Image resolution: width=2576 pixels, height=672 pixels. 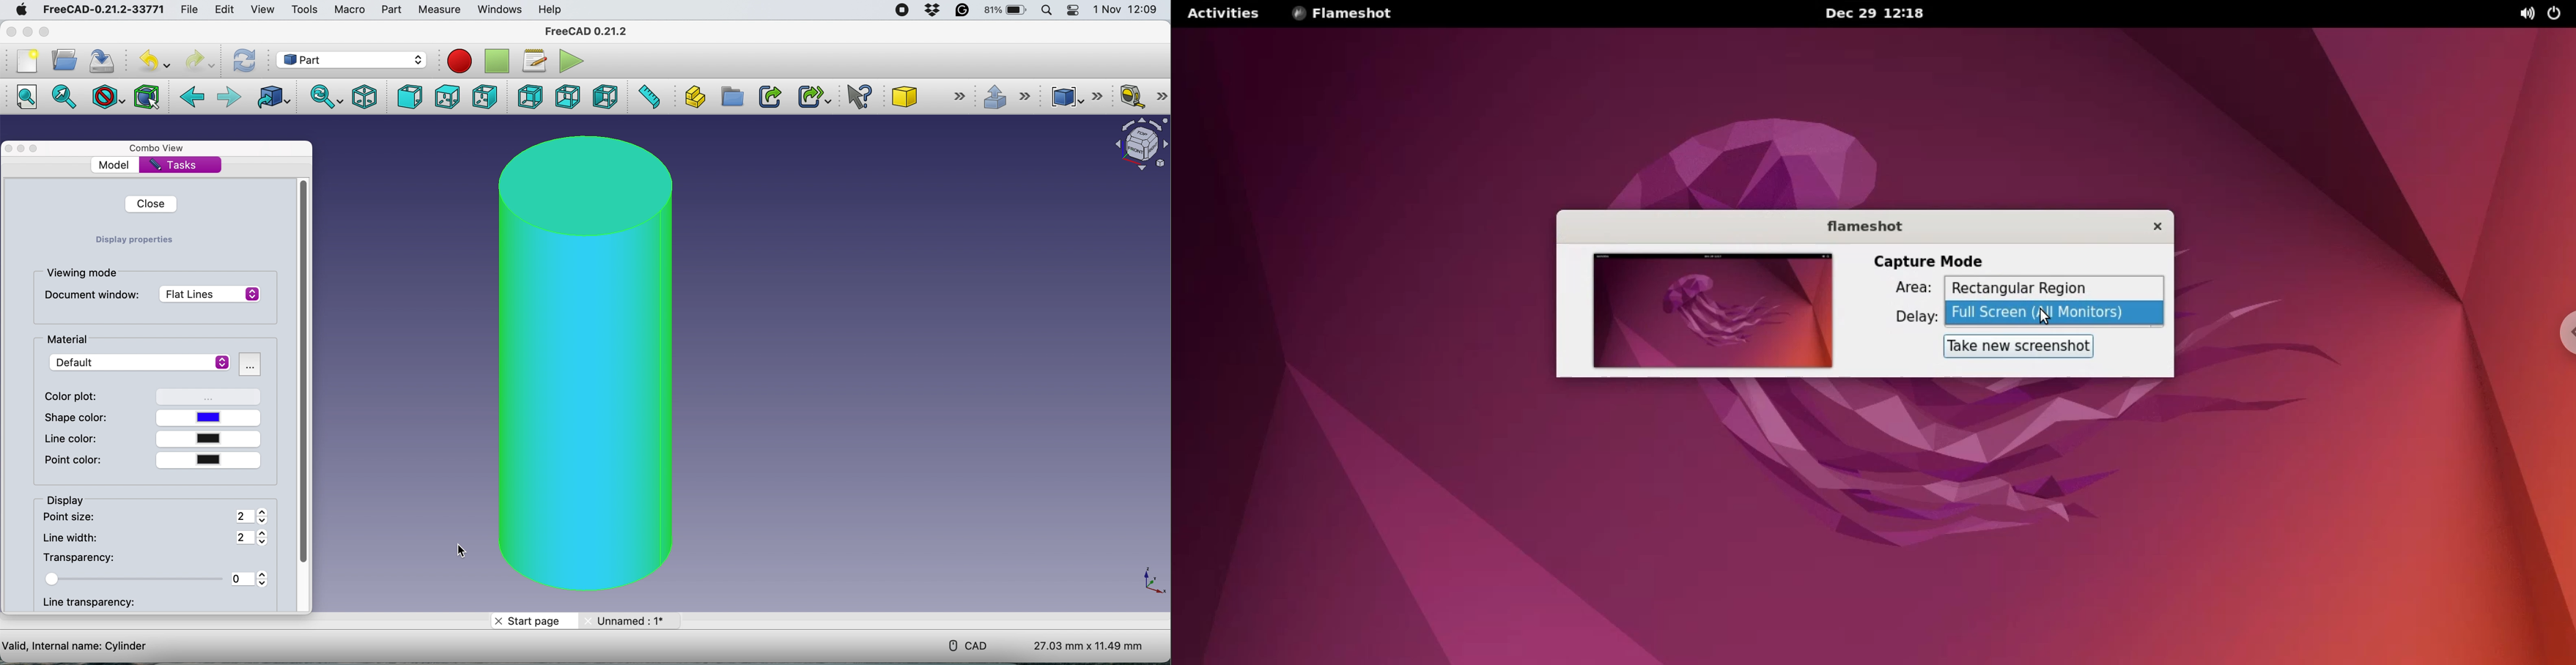 What do you see at coordinates (99, 60) in the screenshot?
I see `save` at bounding box center [99, 60].